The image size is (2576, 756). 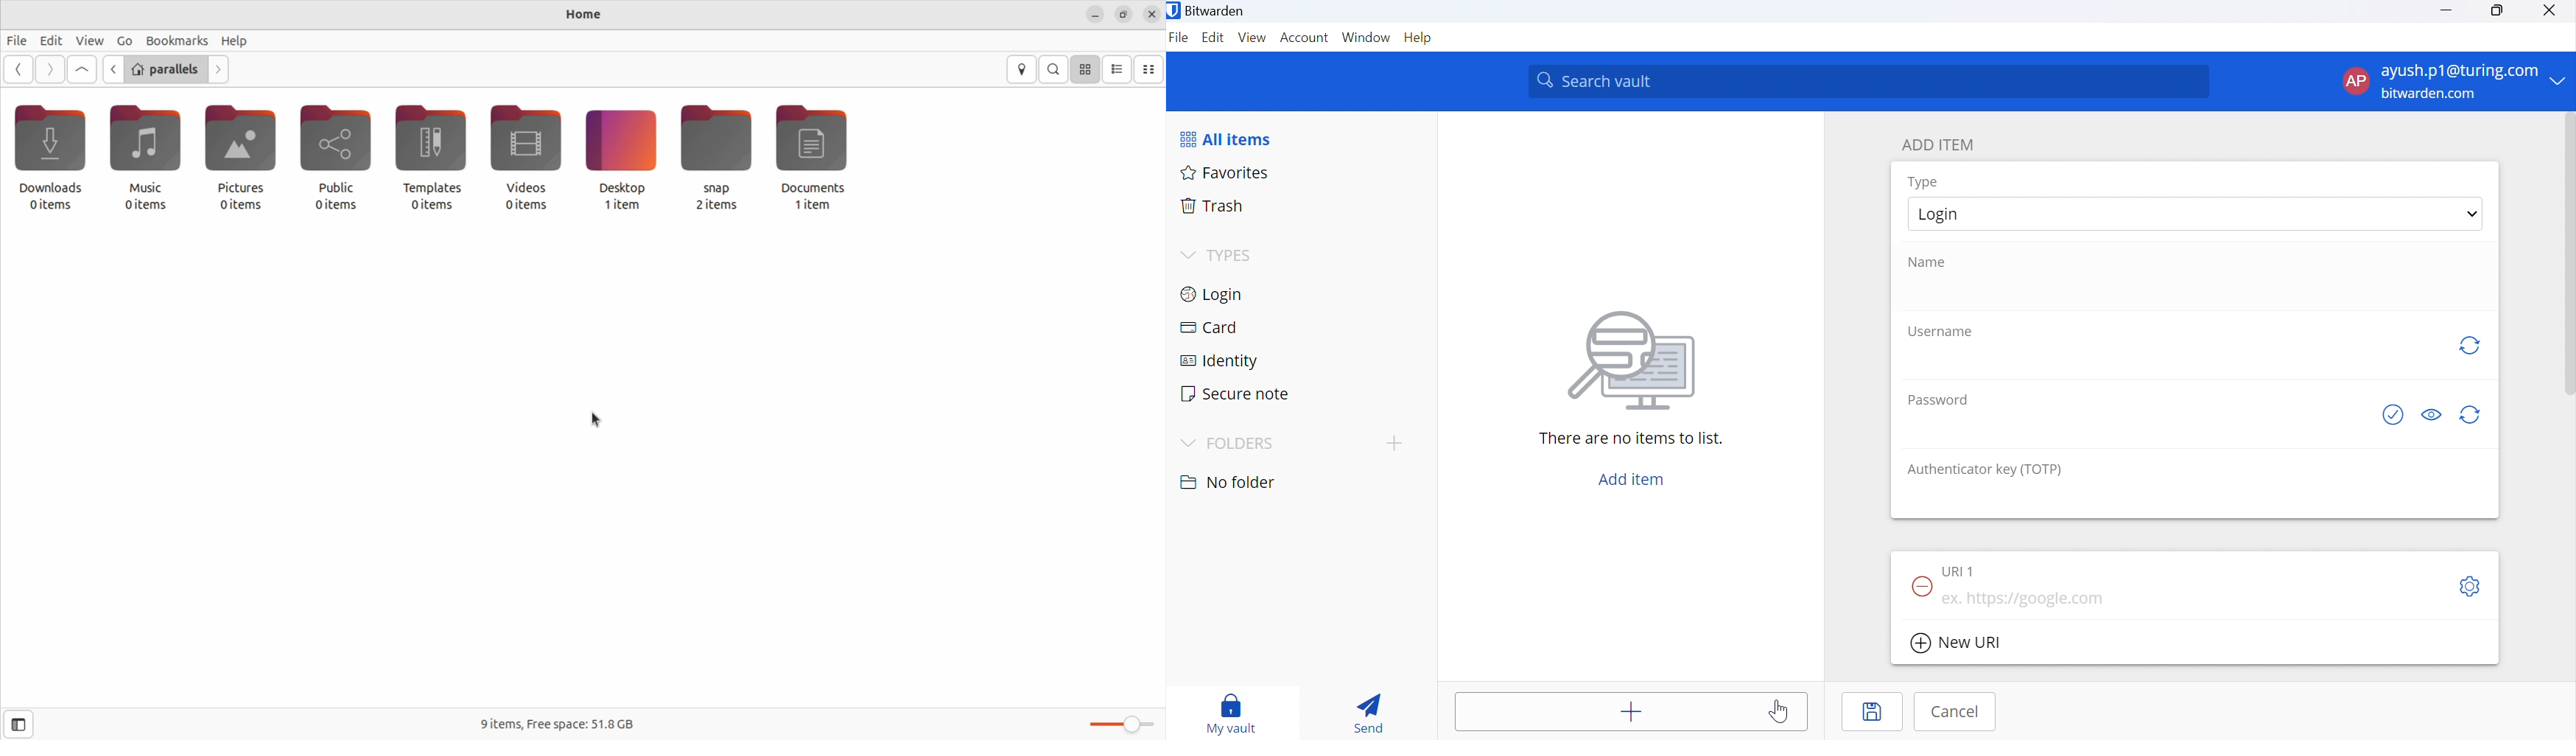 I want to click on Username, so click(x=1940, y=332).